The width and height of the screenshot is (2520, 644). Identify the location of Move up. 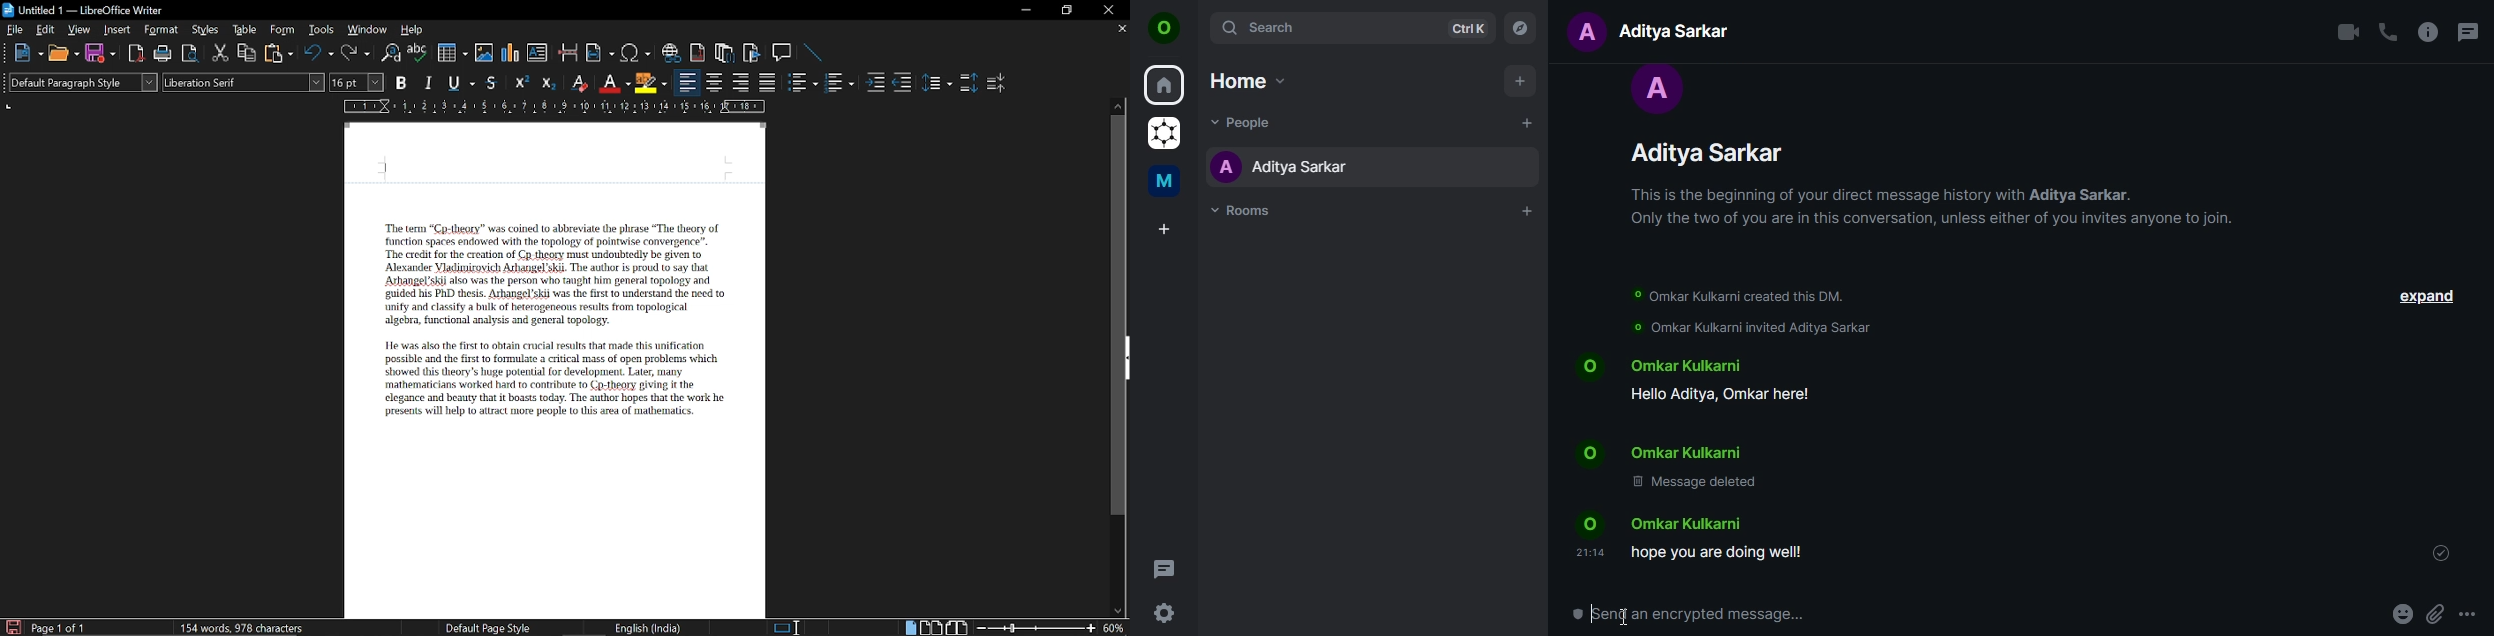
(1119, 104).